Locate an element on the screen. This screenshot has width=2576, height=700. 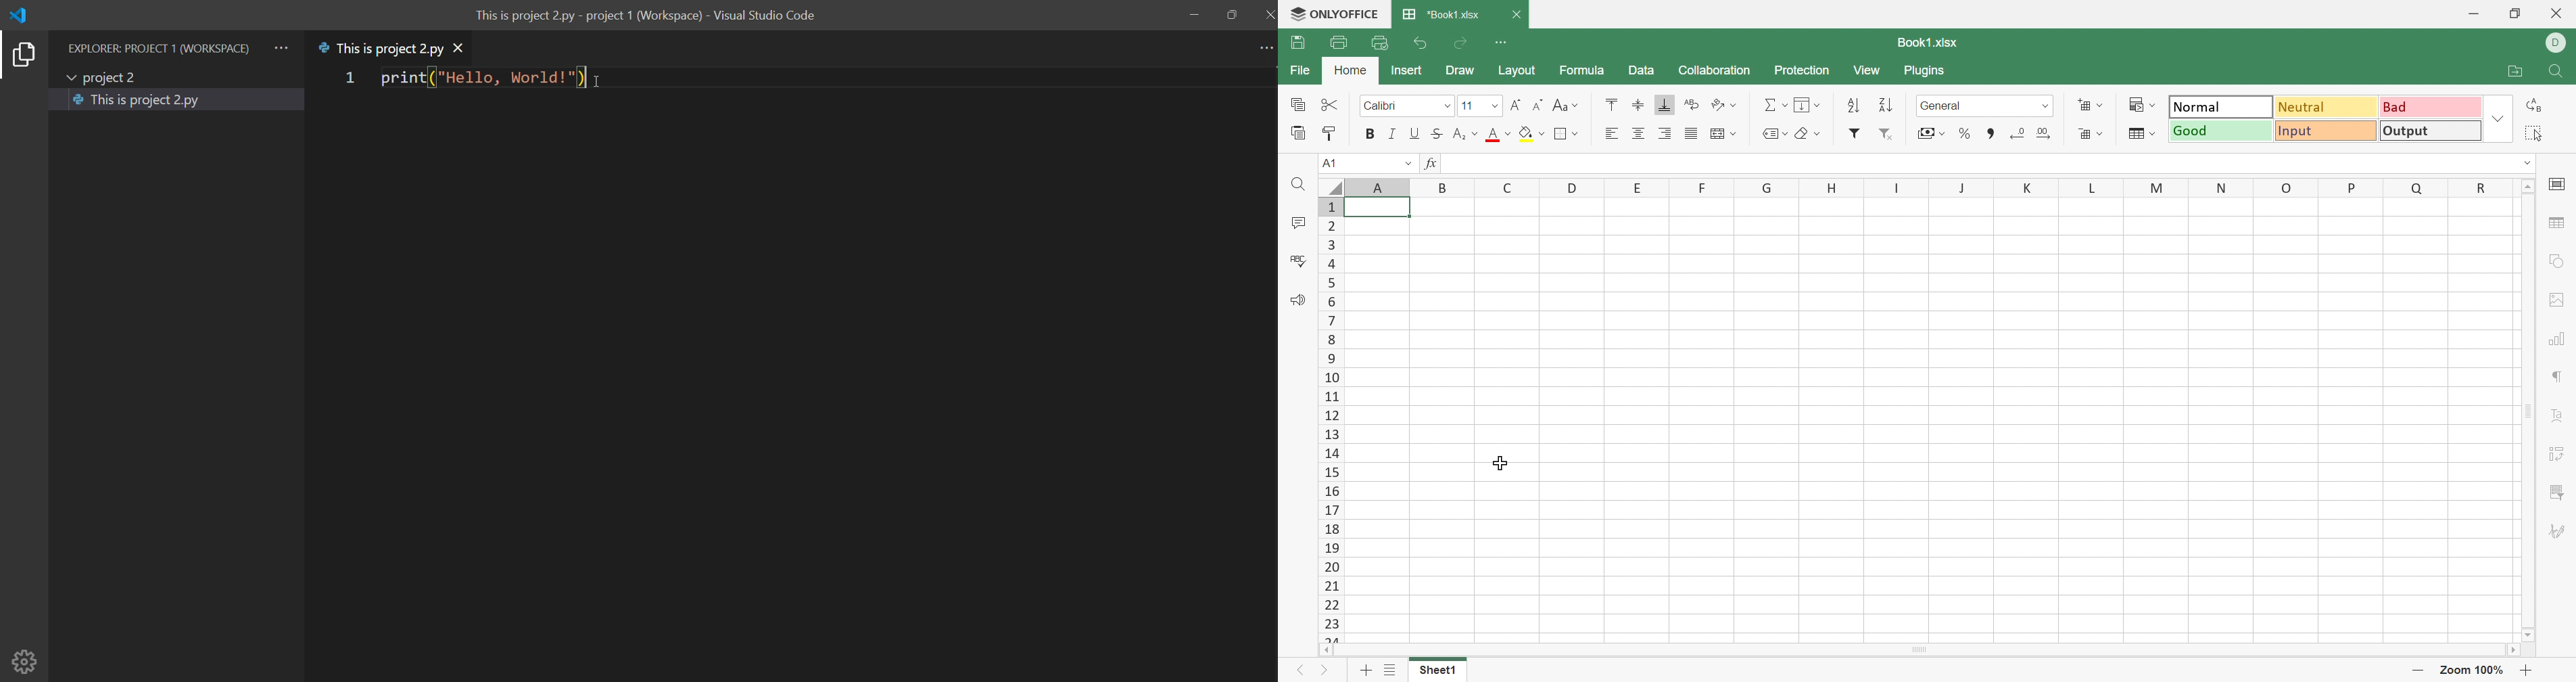
table settings is located at coordinates (2560, 225).